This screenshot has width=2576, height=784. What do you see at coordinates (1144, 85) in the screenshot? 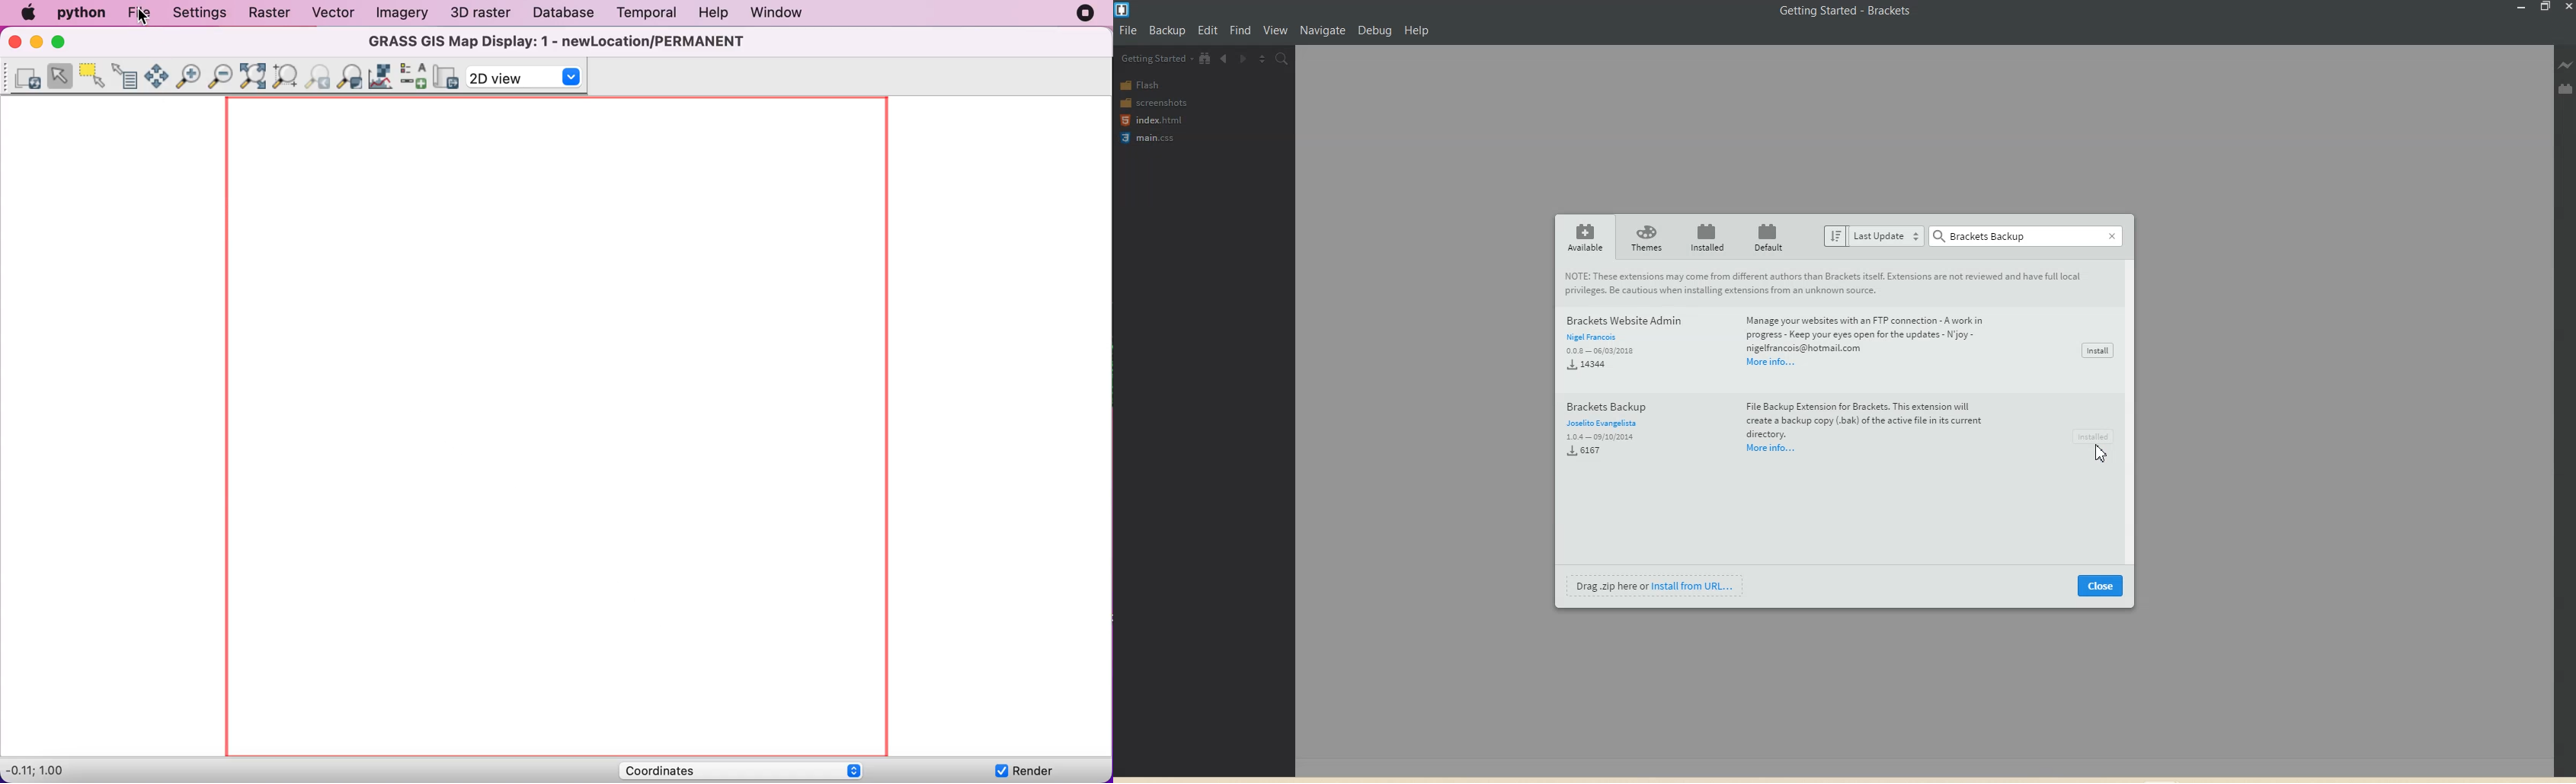
I see `Flash` at bounding box center [1144, 85].